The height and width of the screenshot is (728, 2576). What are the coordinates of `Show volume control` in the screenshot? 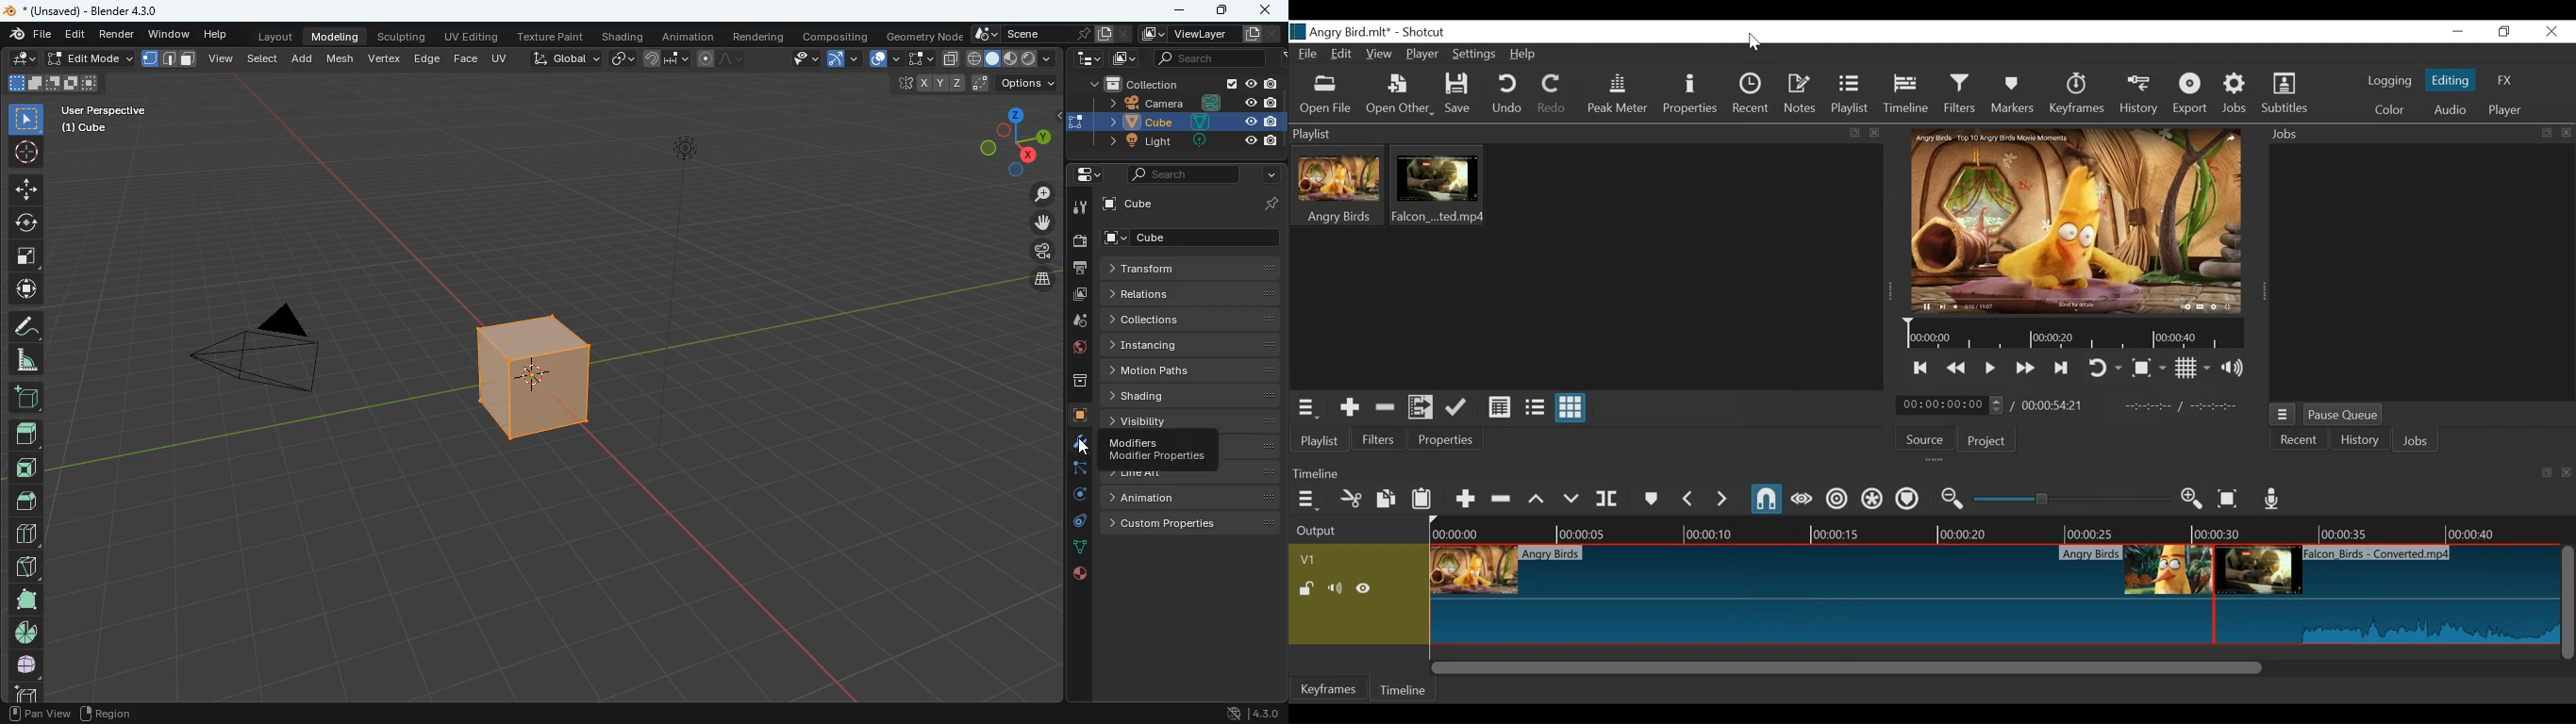 It's located at (2232, 367).